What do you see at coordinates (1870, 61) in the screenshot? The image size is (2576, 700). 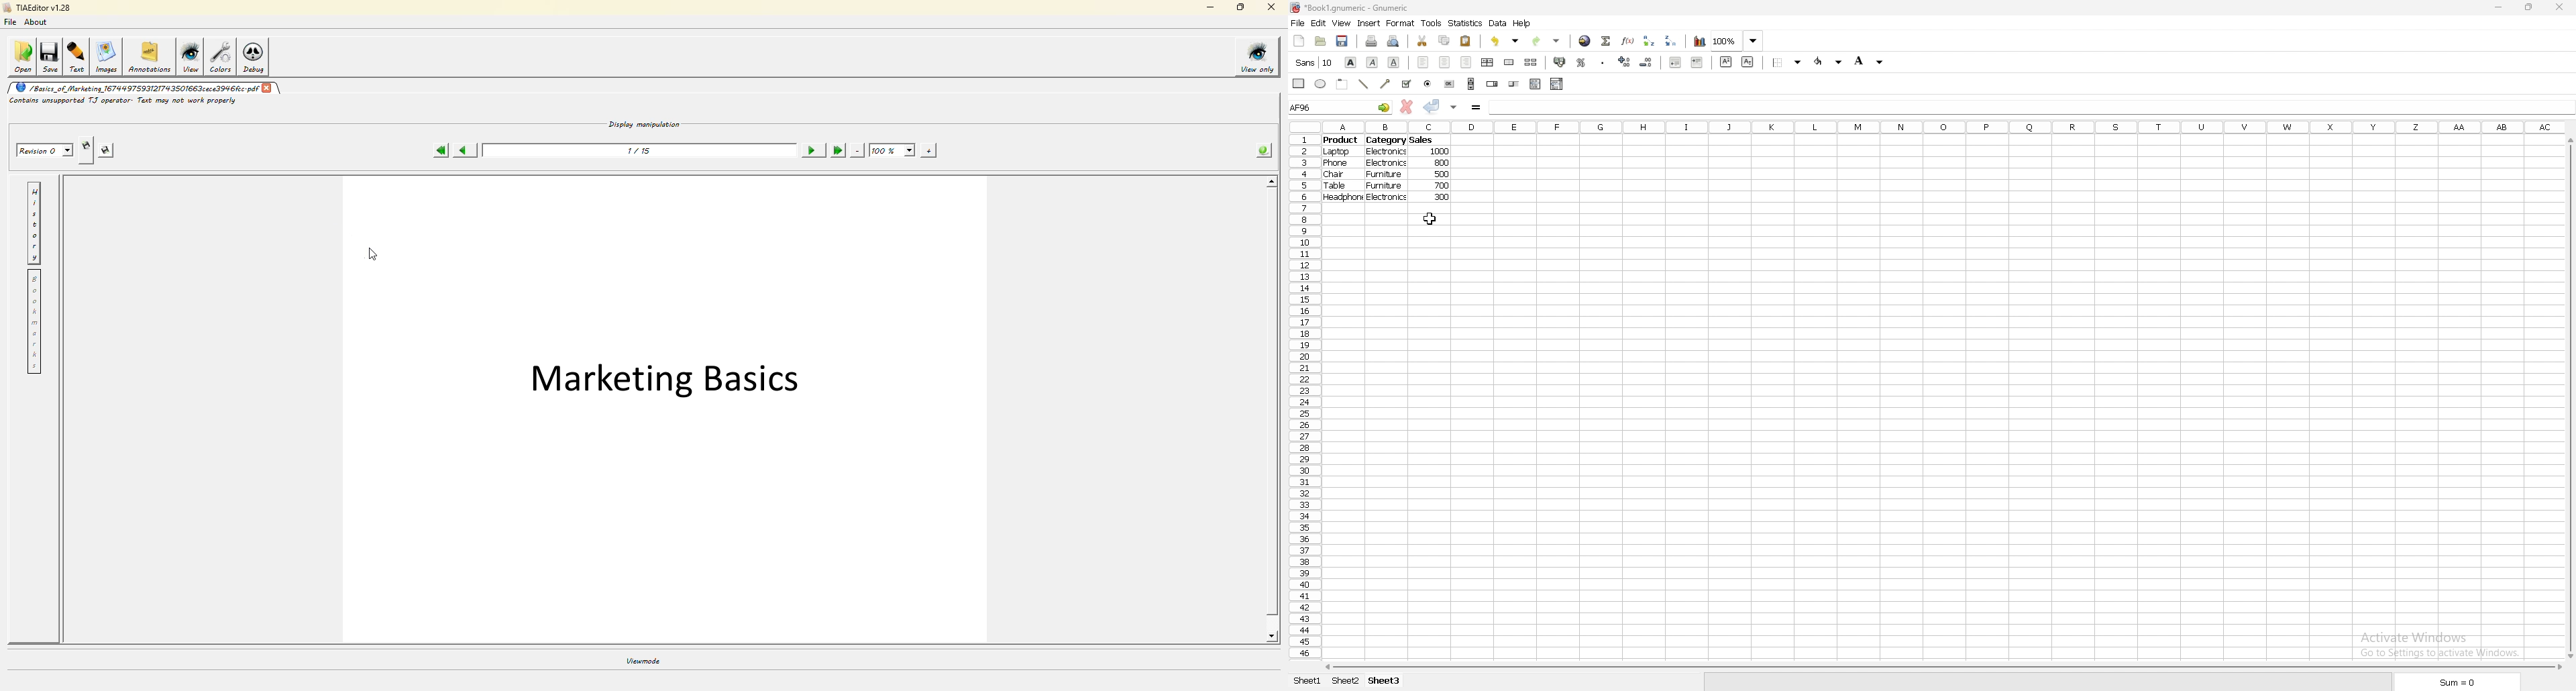 I see `background` at bounding box center [1870, 61].